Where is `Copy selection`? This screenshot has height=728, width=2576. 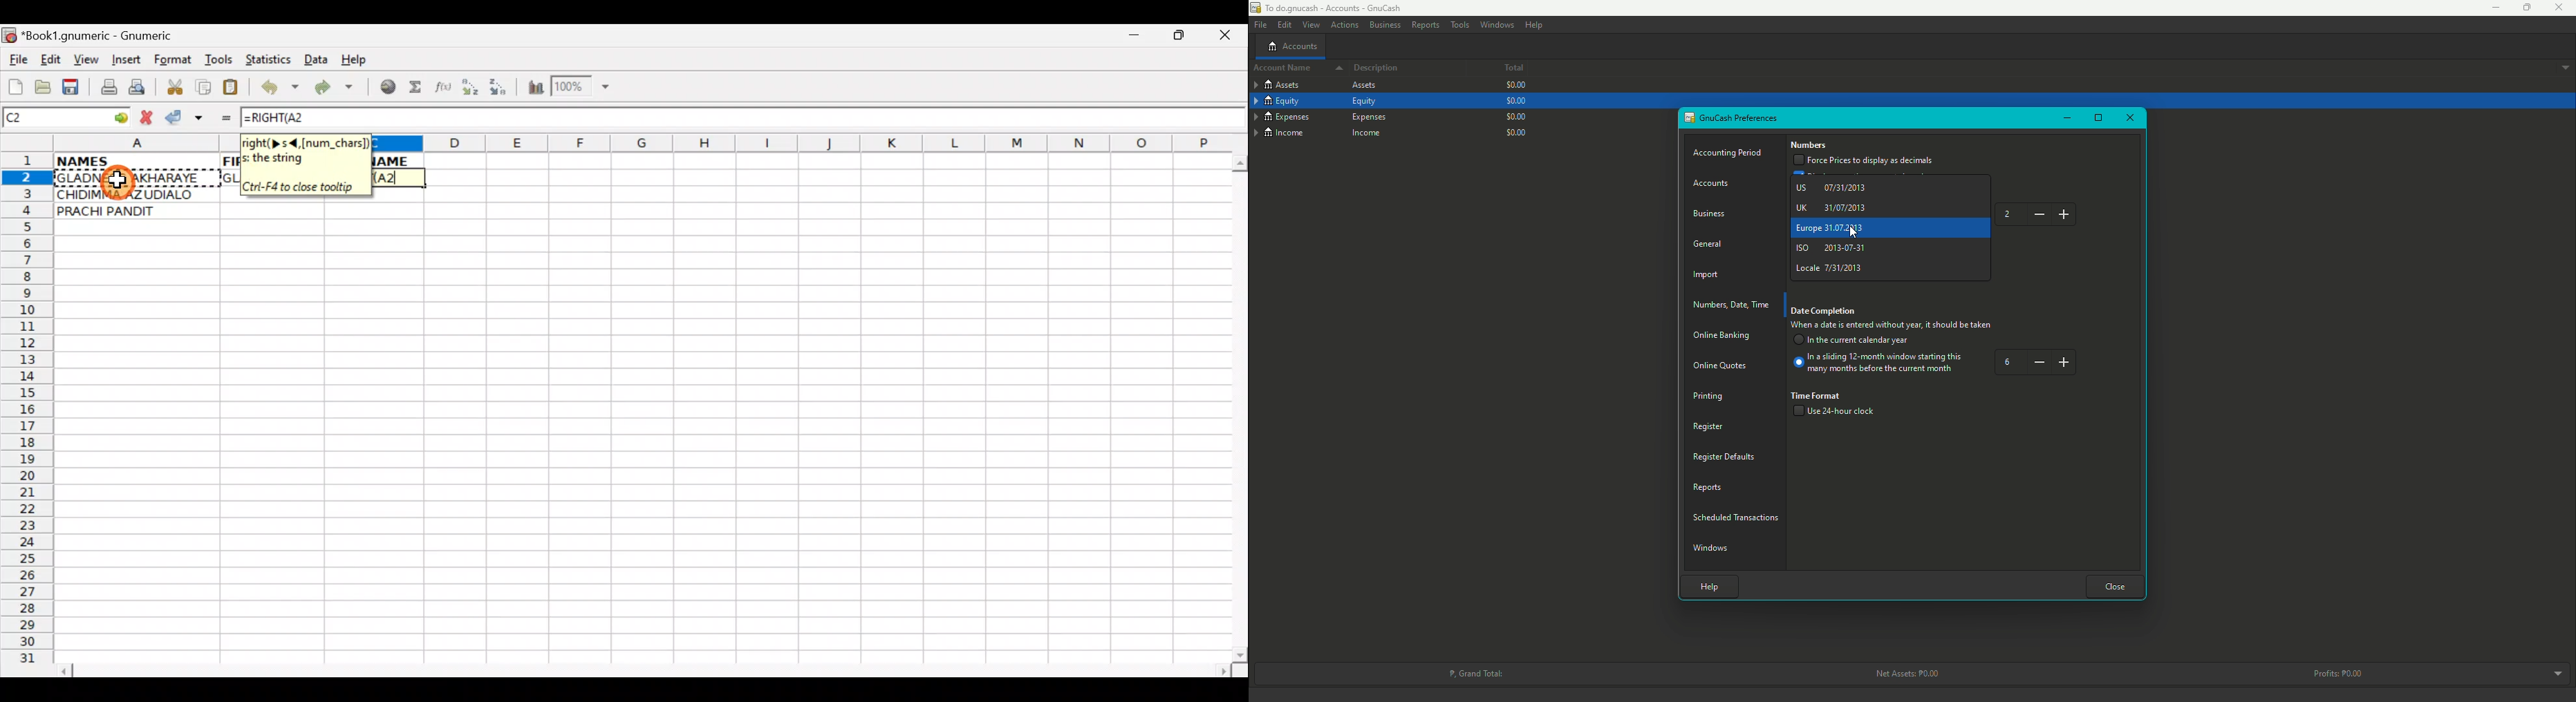
Copy selection is located at coordinates (204, 86).